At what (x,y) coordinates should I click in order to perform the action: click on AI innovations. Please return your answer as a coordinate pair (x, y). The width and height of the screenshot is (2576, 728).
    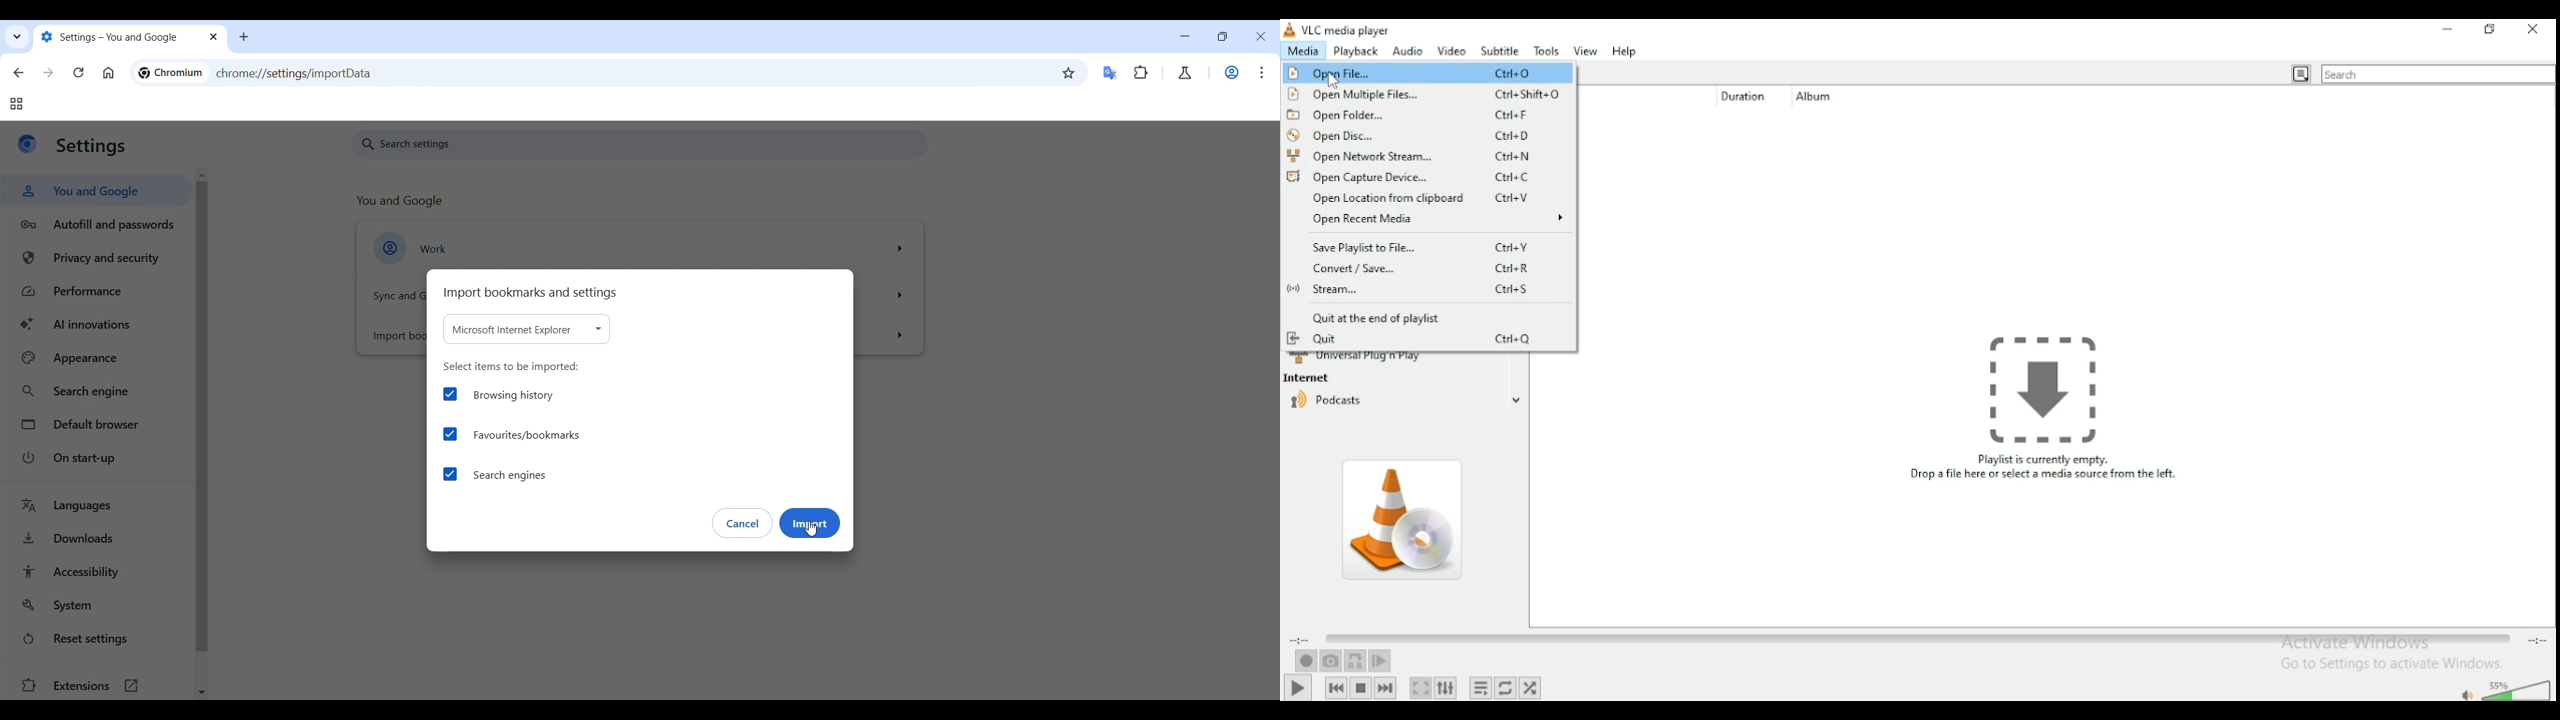
    Looking at the image, I should click on (99, 323).